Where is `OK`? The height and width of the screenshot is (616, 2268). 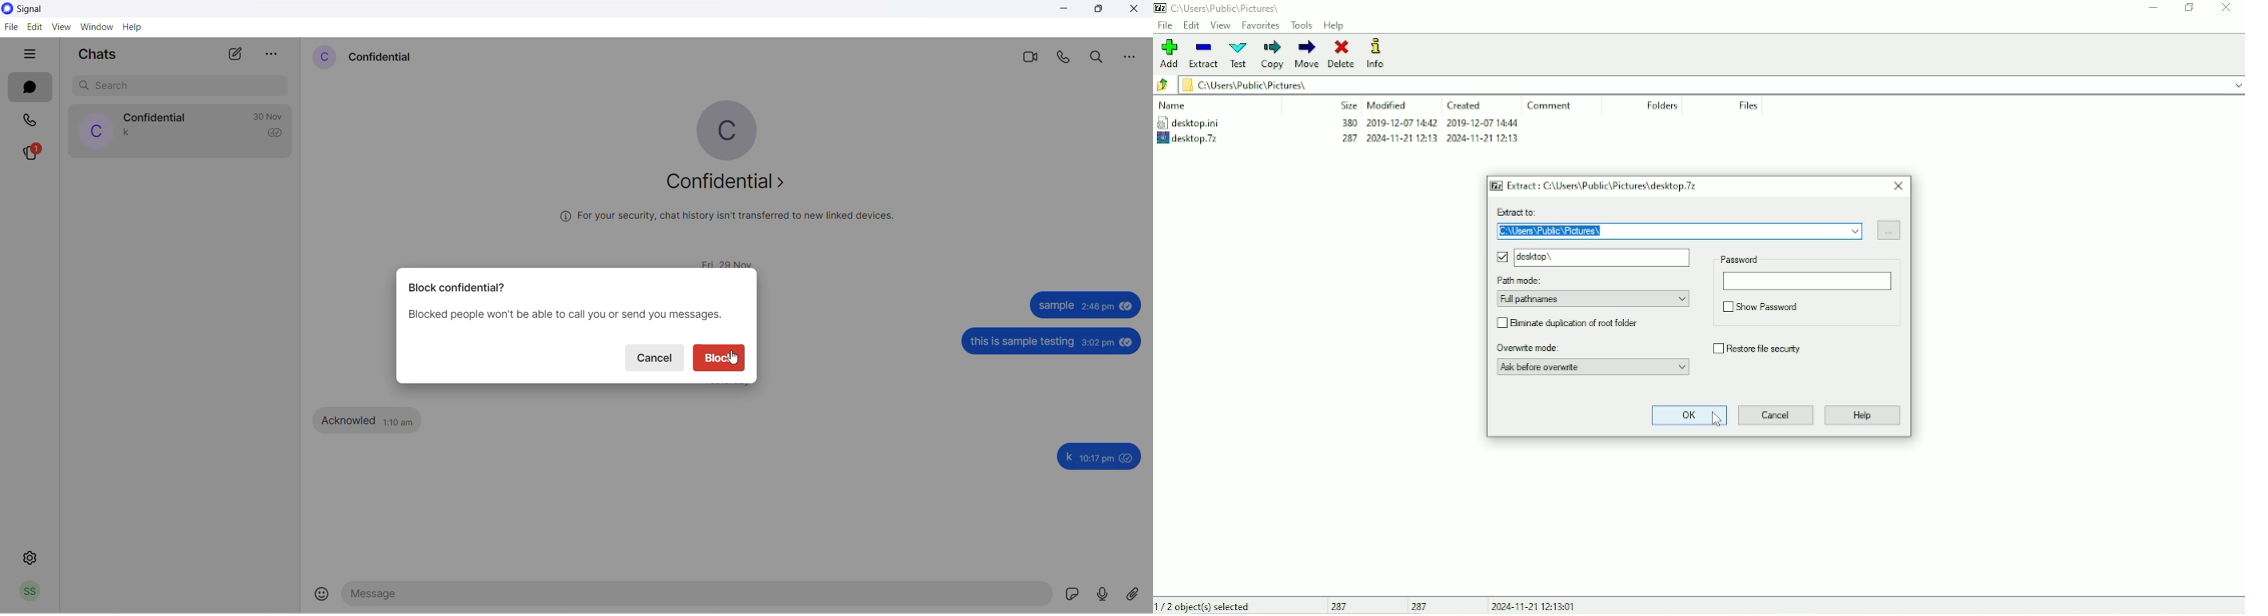 OK is located at coordinates (1689, 416).